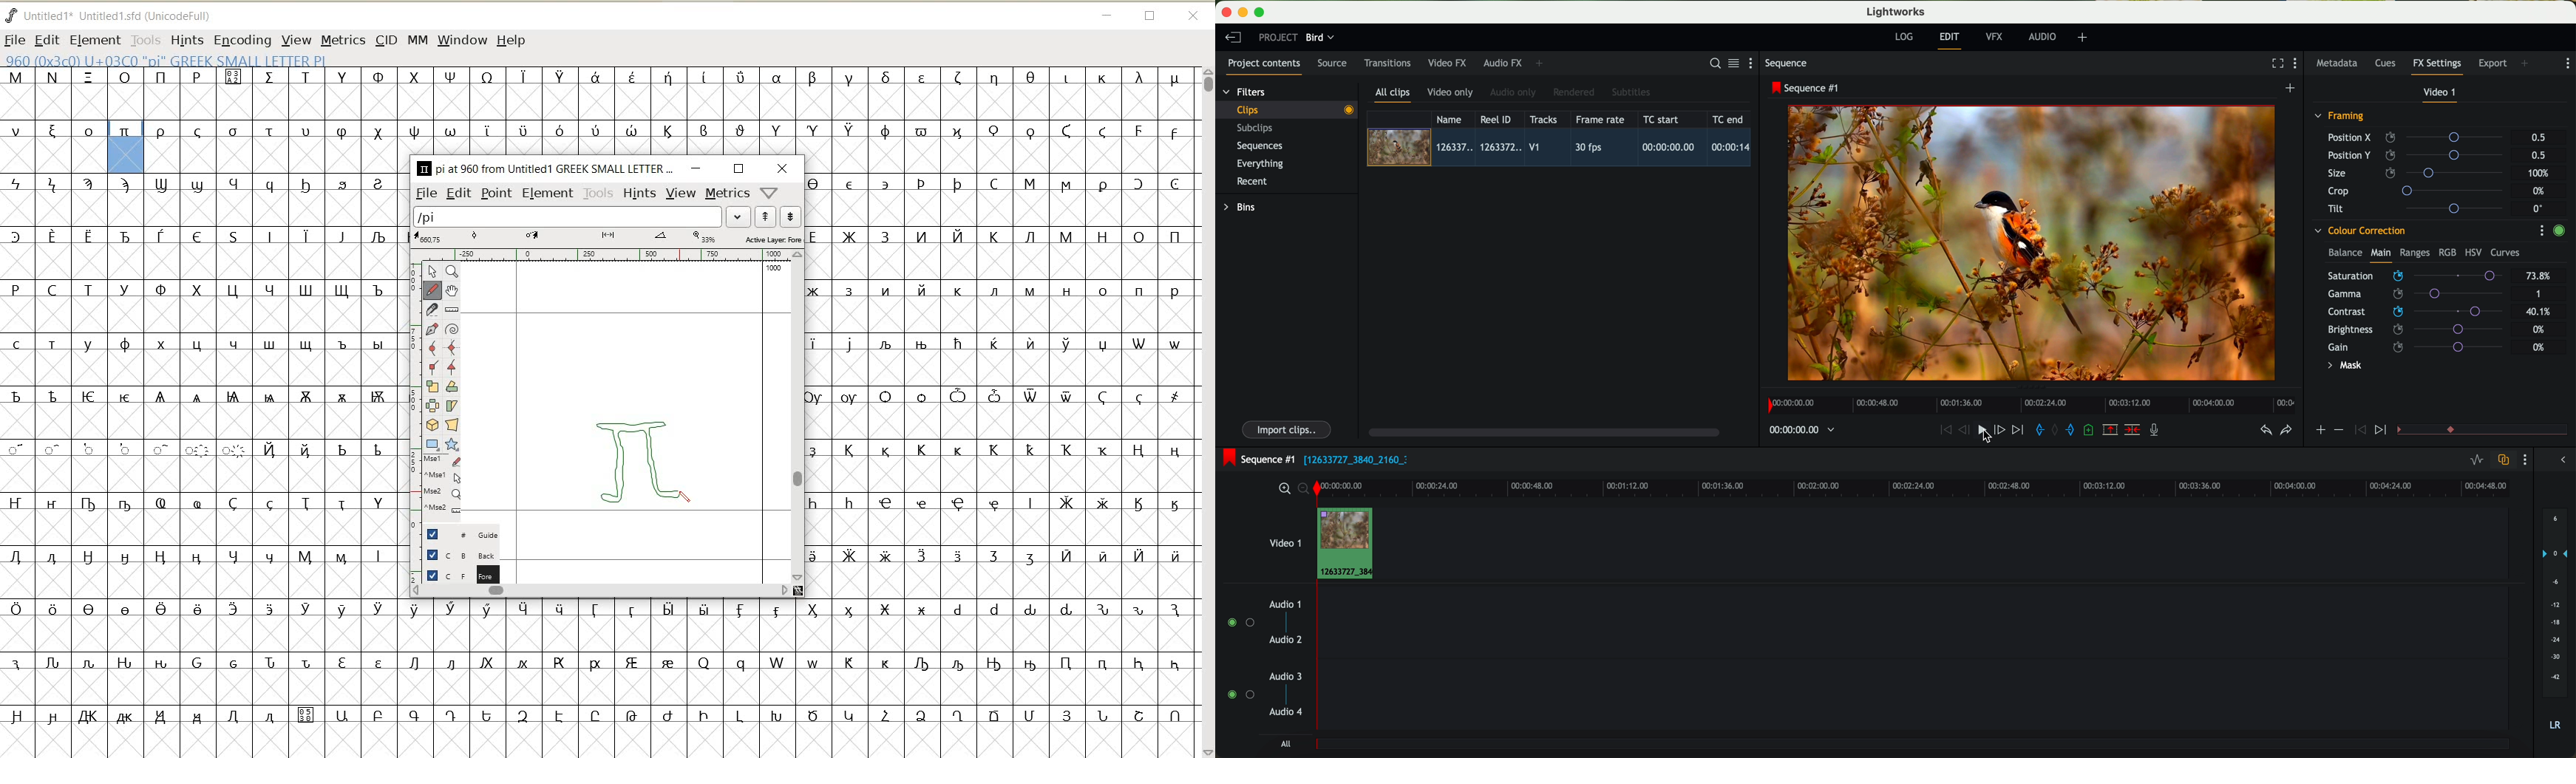  Describe the element at coordinates (1241, 208) in the screenshot. I see `bins` at that location.